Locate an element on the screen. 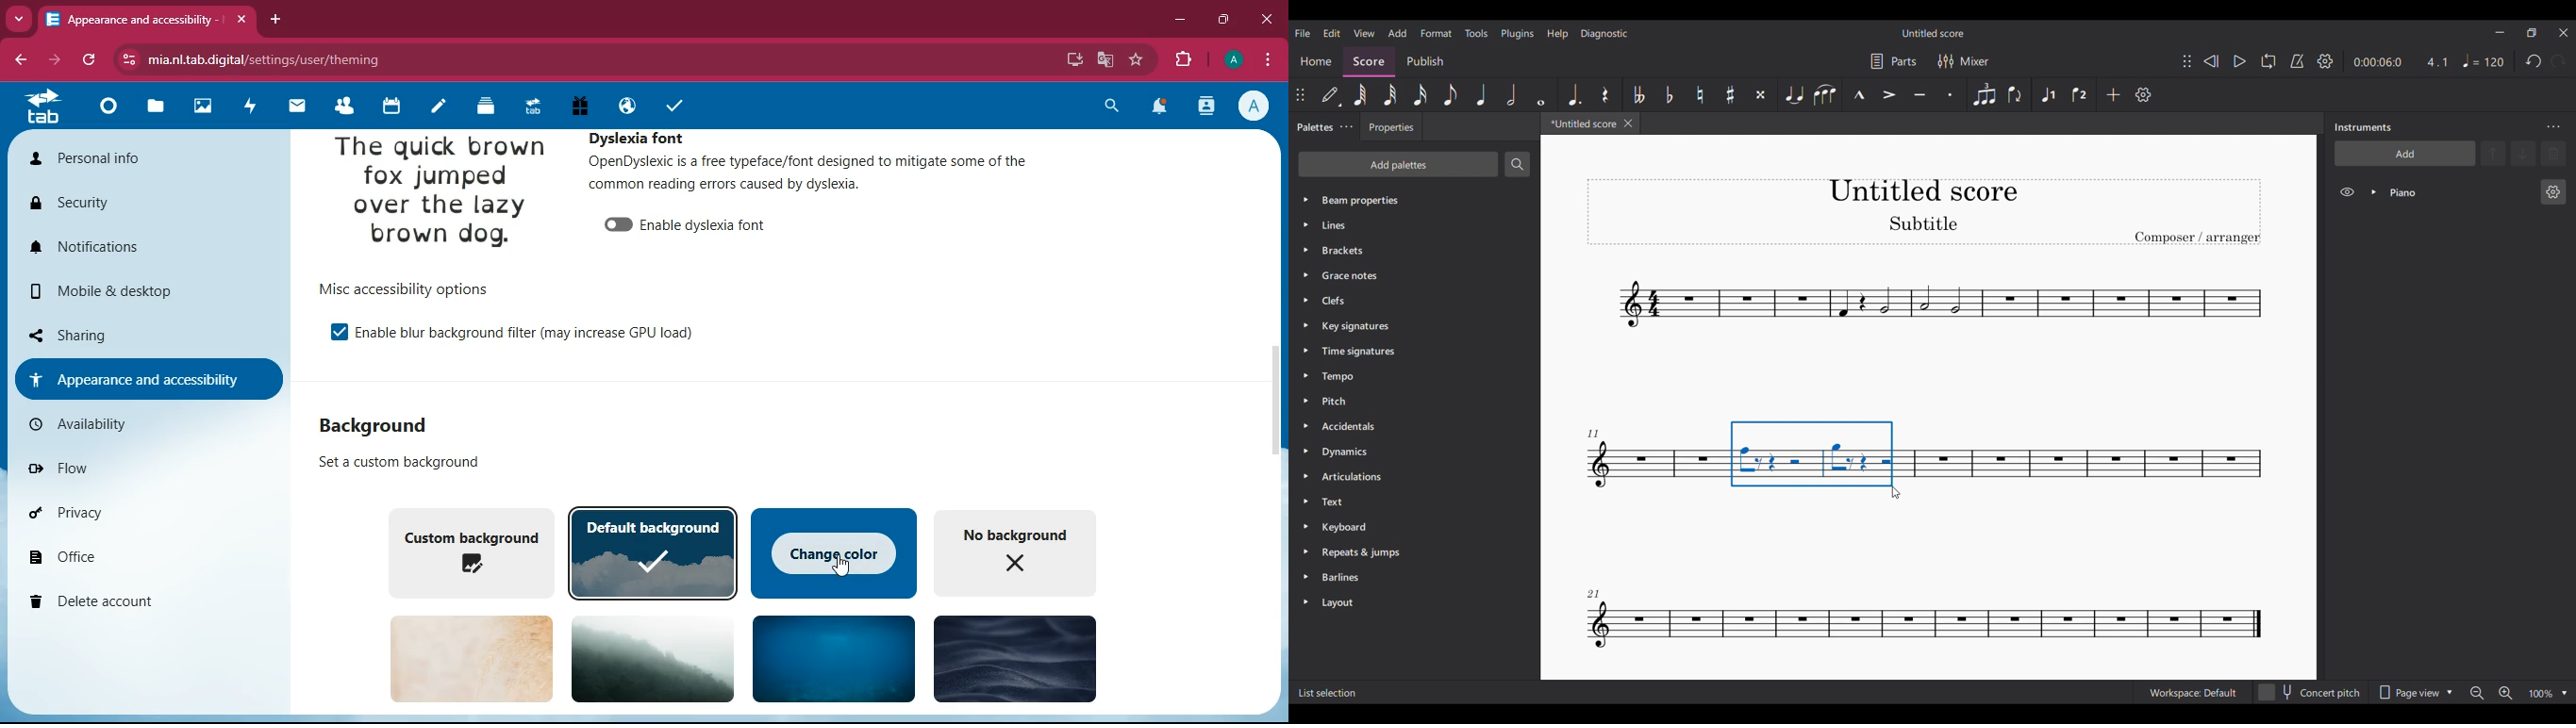 This screenshot has height=728, width=2576. Description of current selection is located at coordinates (1327, 692).